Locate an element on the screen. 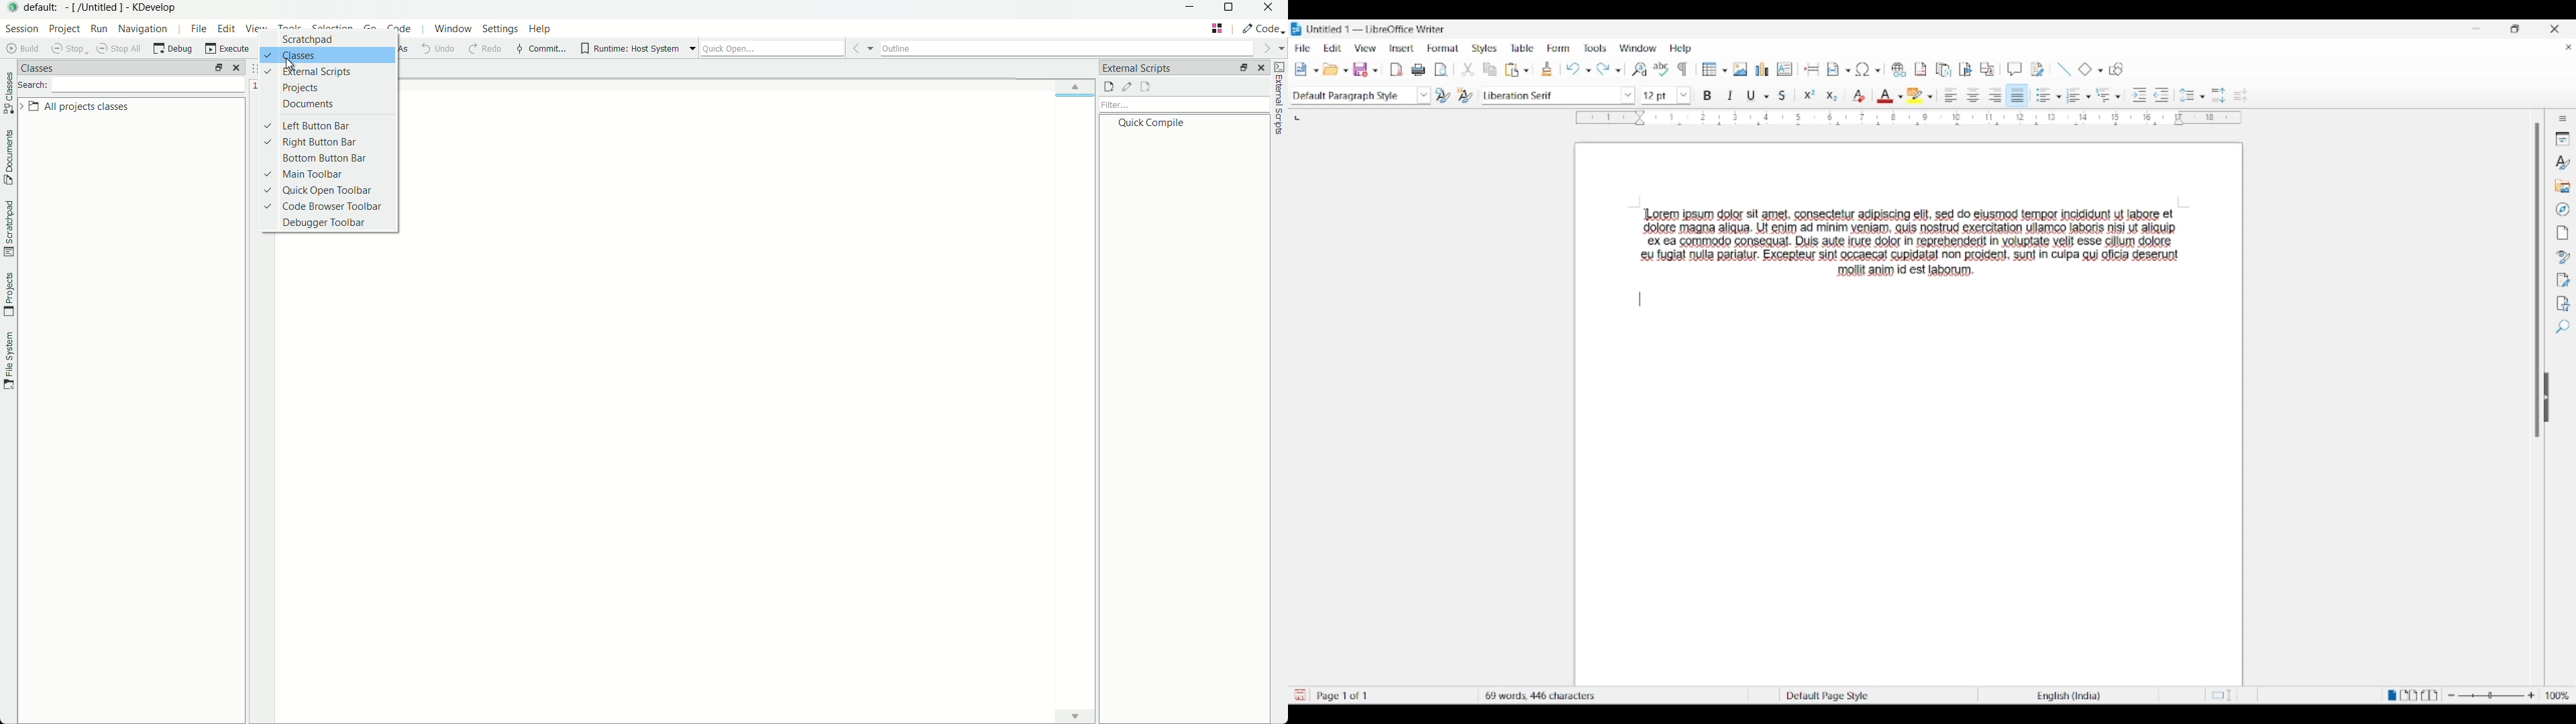 The width and height of the screenshot is (2576, 728). Align center is located at coordinates (1973, 95).